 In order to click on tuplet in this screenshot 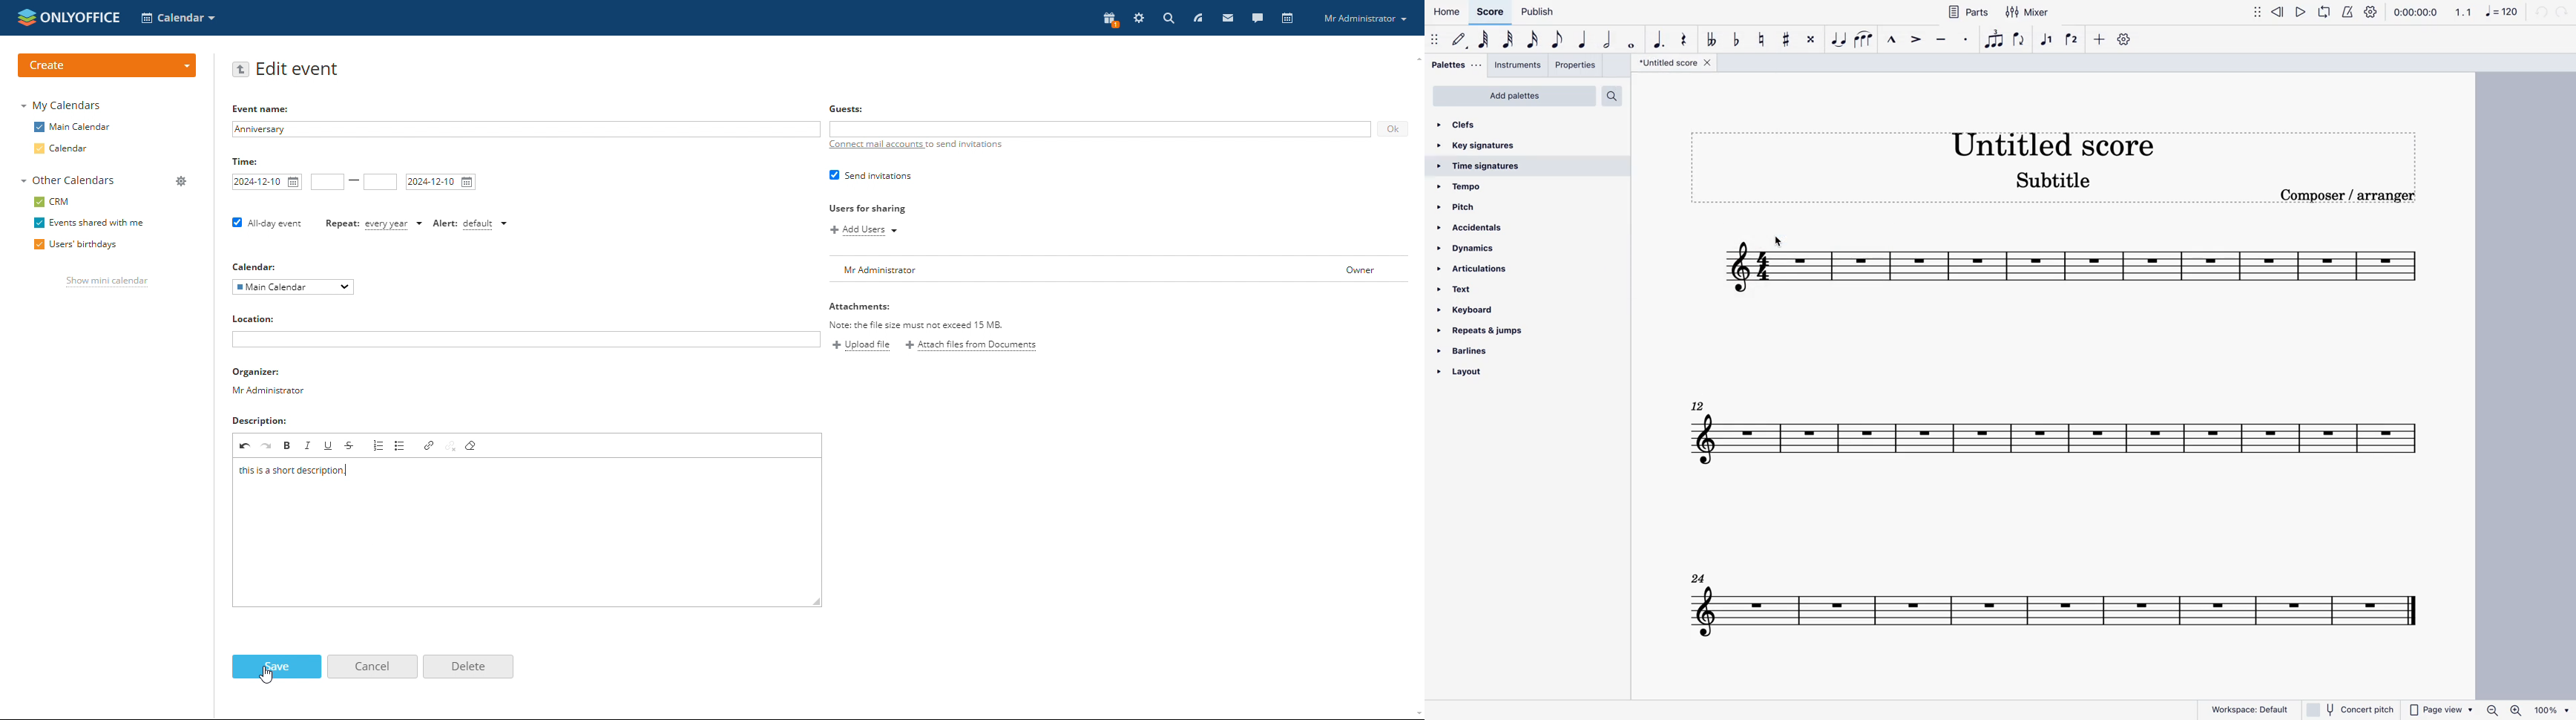, I will do `click(1991, 40)`.